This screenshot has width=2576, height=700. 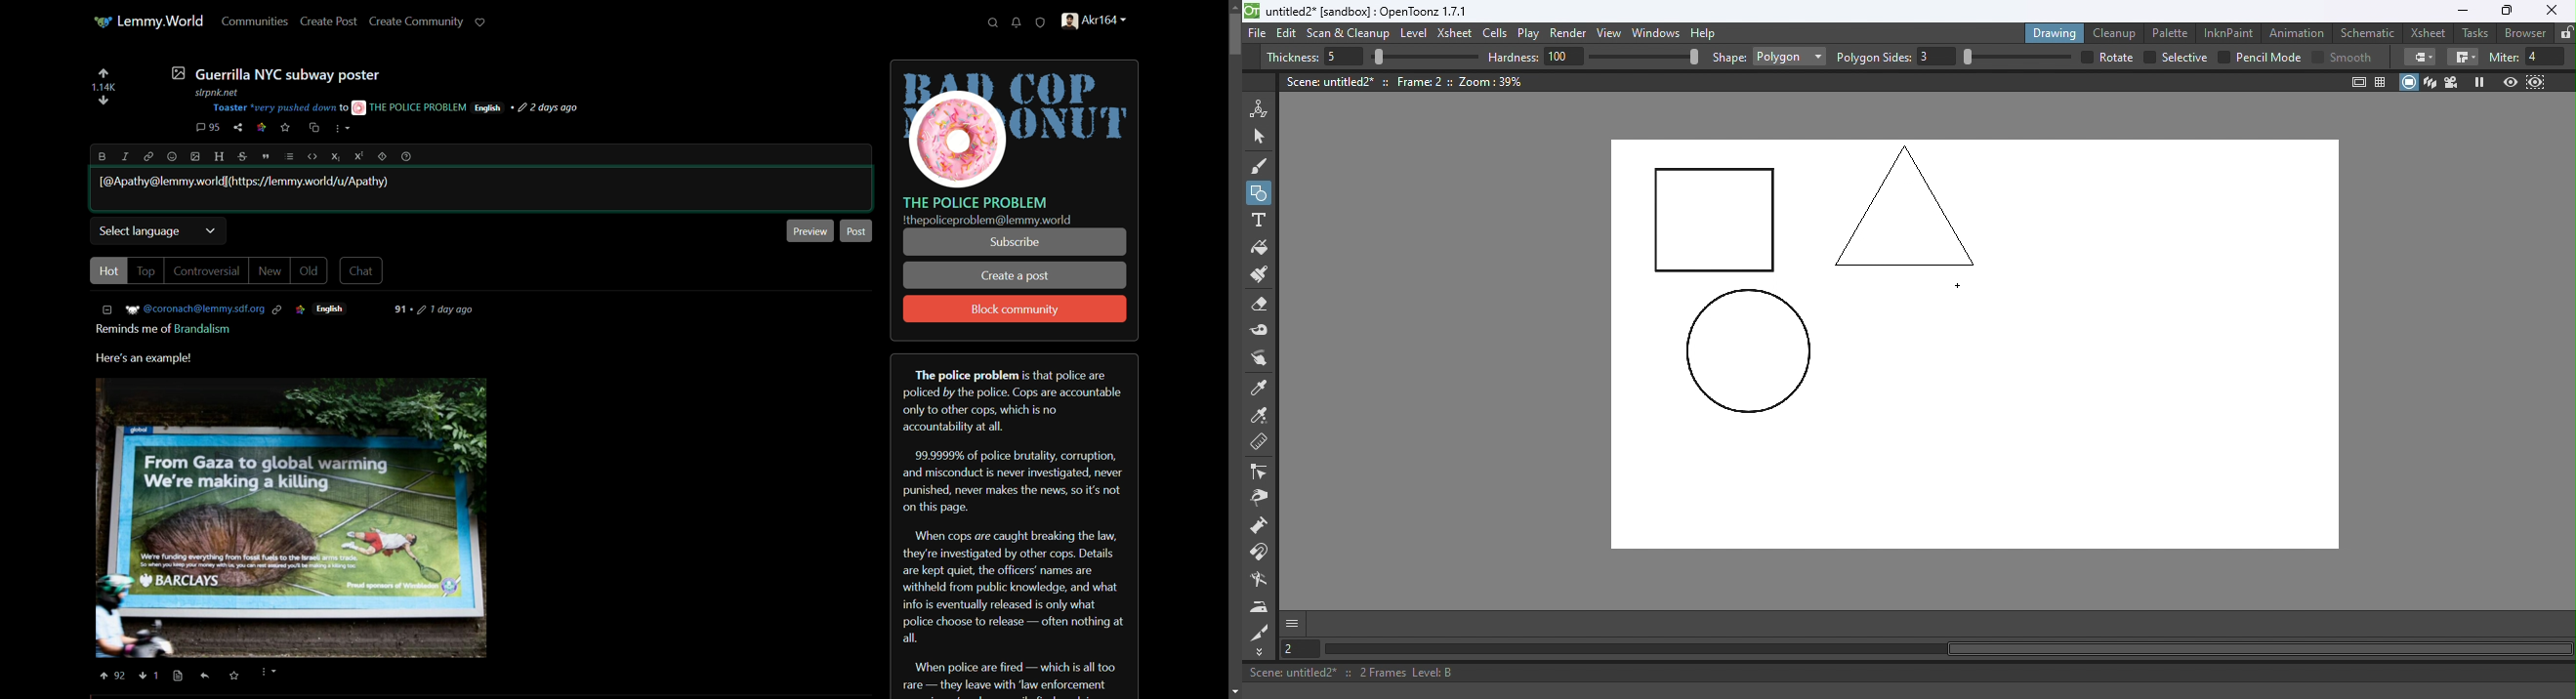 I want to click on mentioned user, so click(x=247, y=182).